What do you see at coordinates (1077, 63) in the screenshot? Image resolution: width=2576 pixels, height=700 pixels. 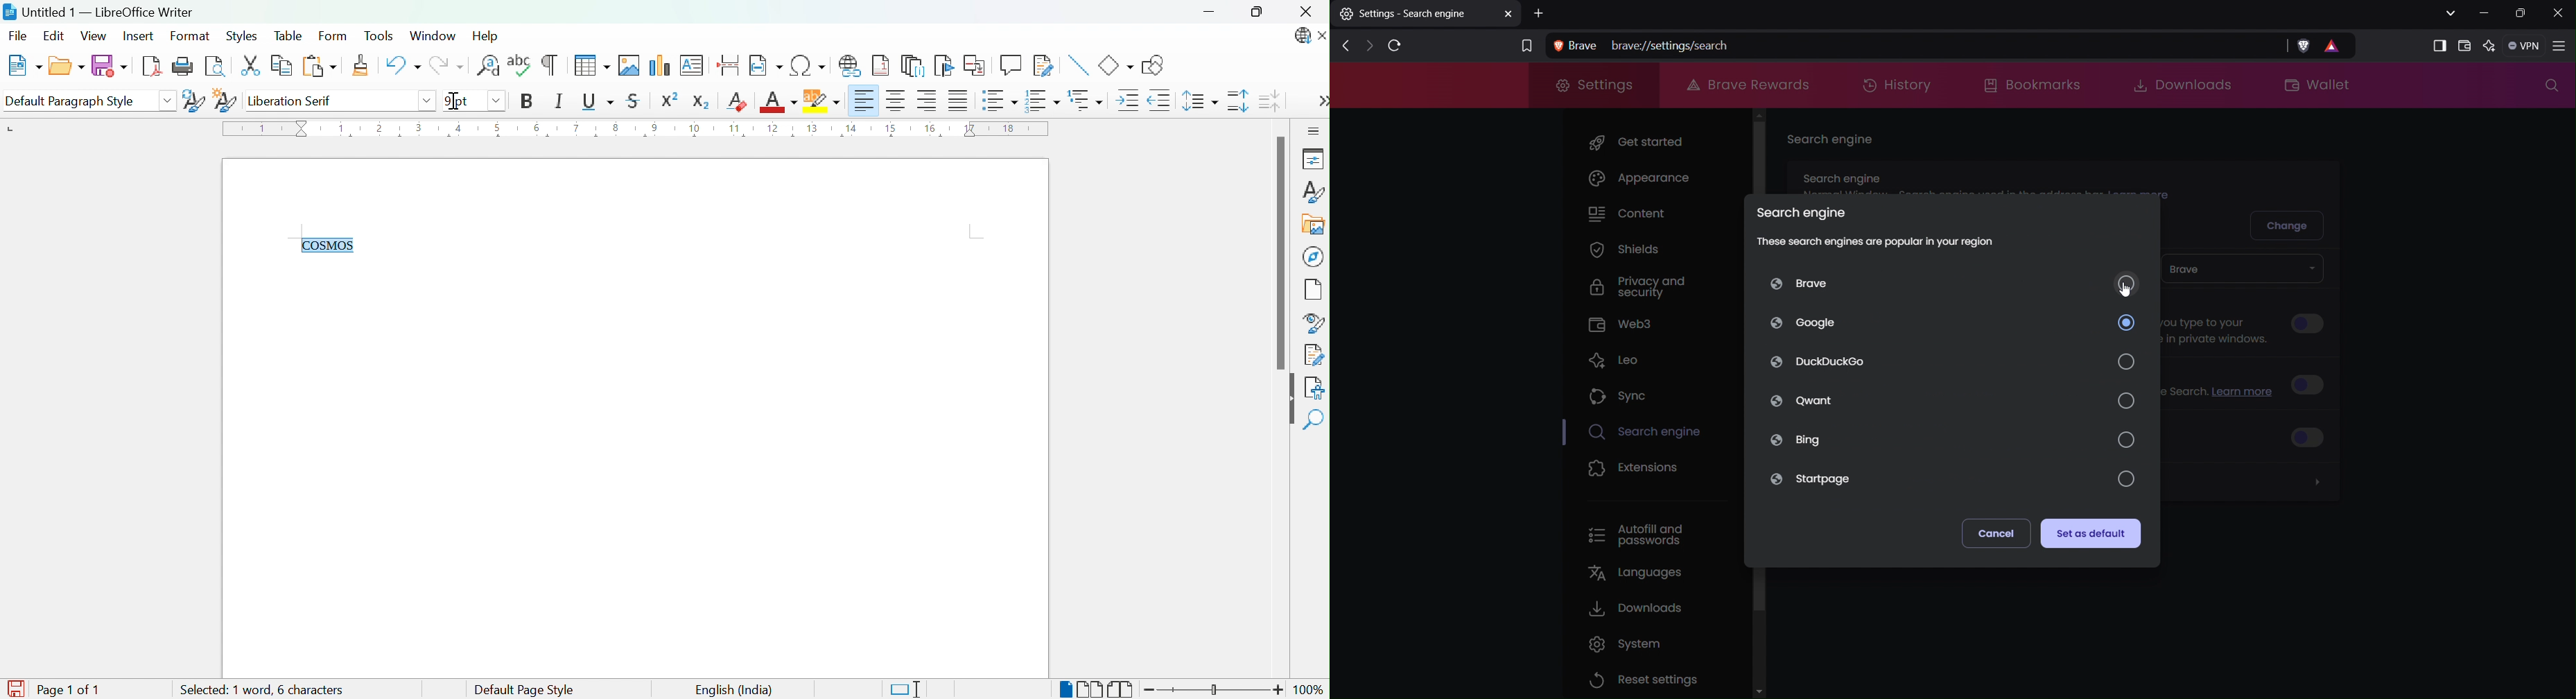 I see `Insert Line` at bounding box center [1077, 63].